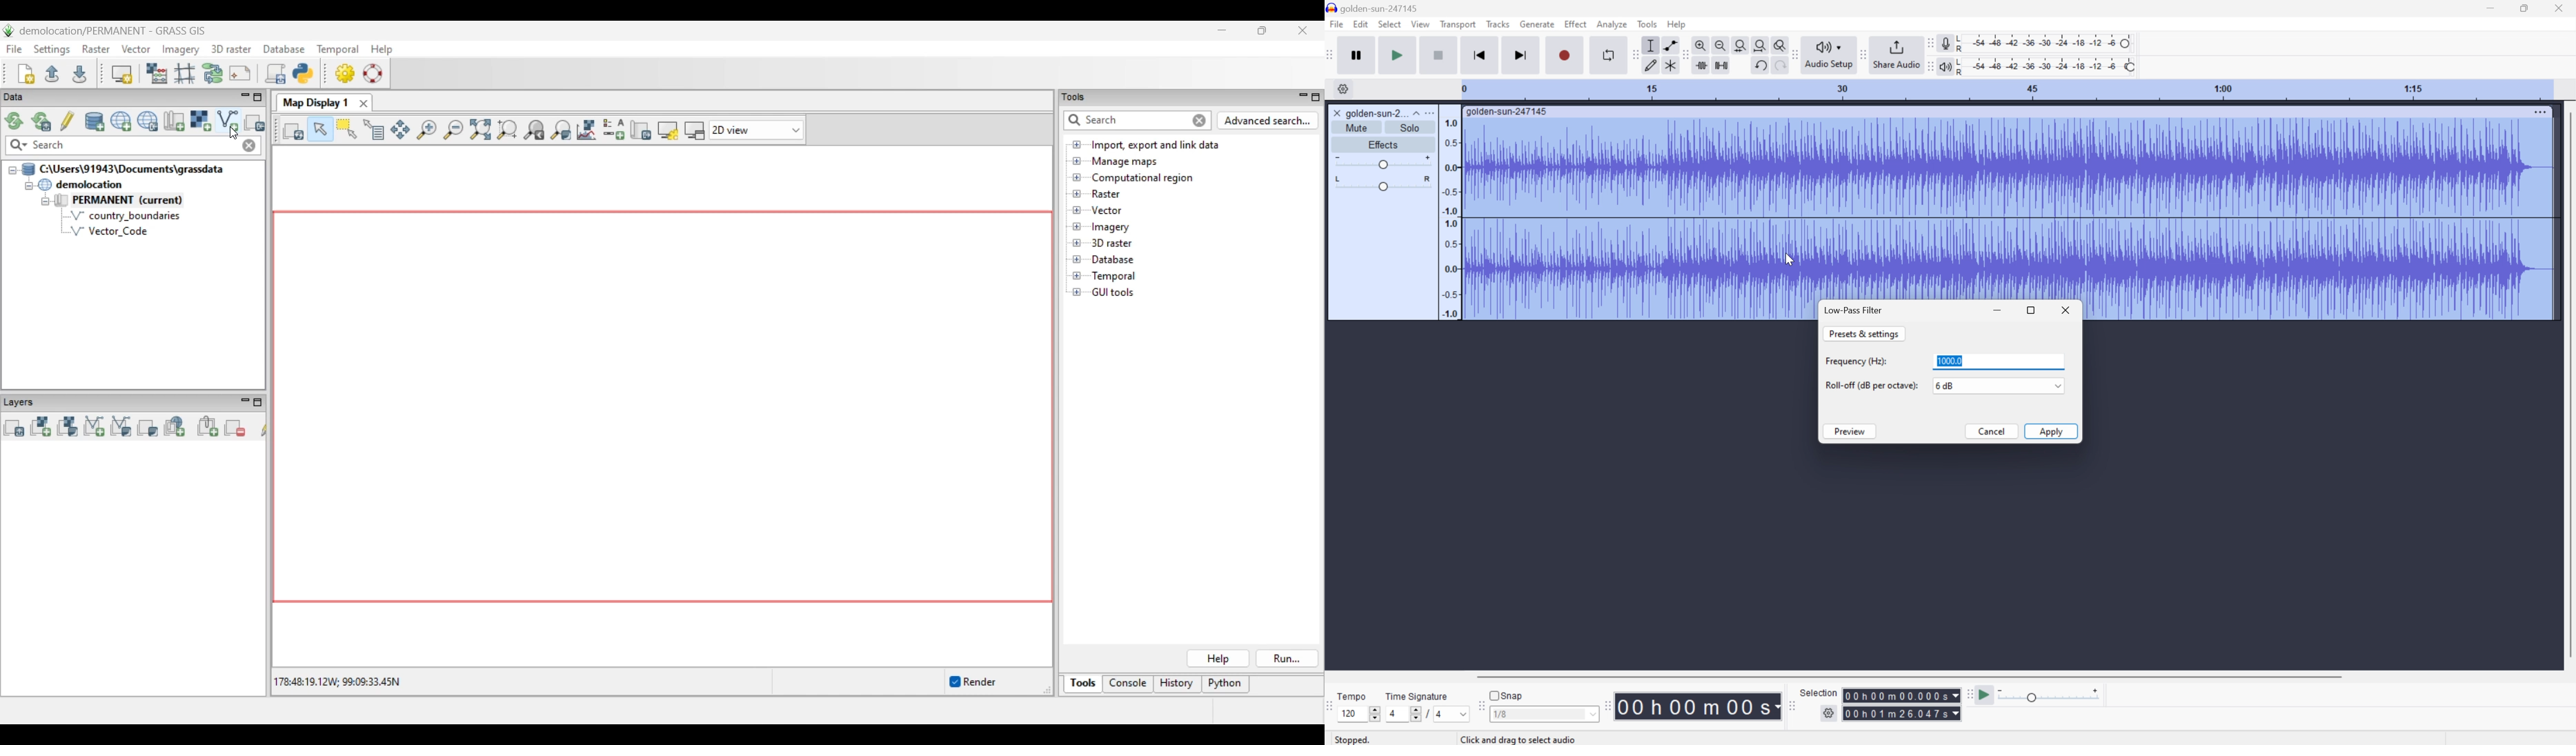  Describe the element at coordinates (1336, 113) in the screenshot. I see `Close` at that location.